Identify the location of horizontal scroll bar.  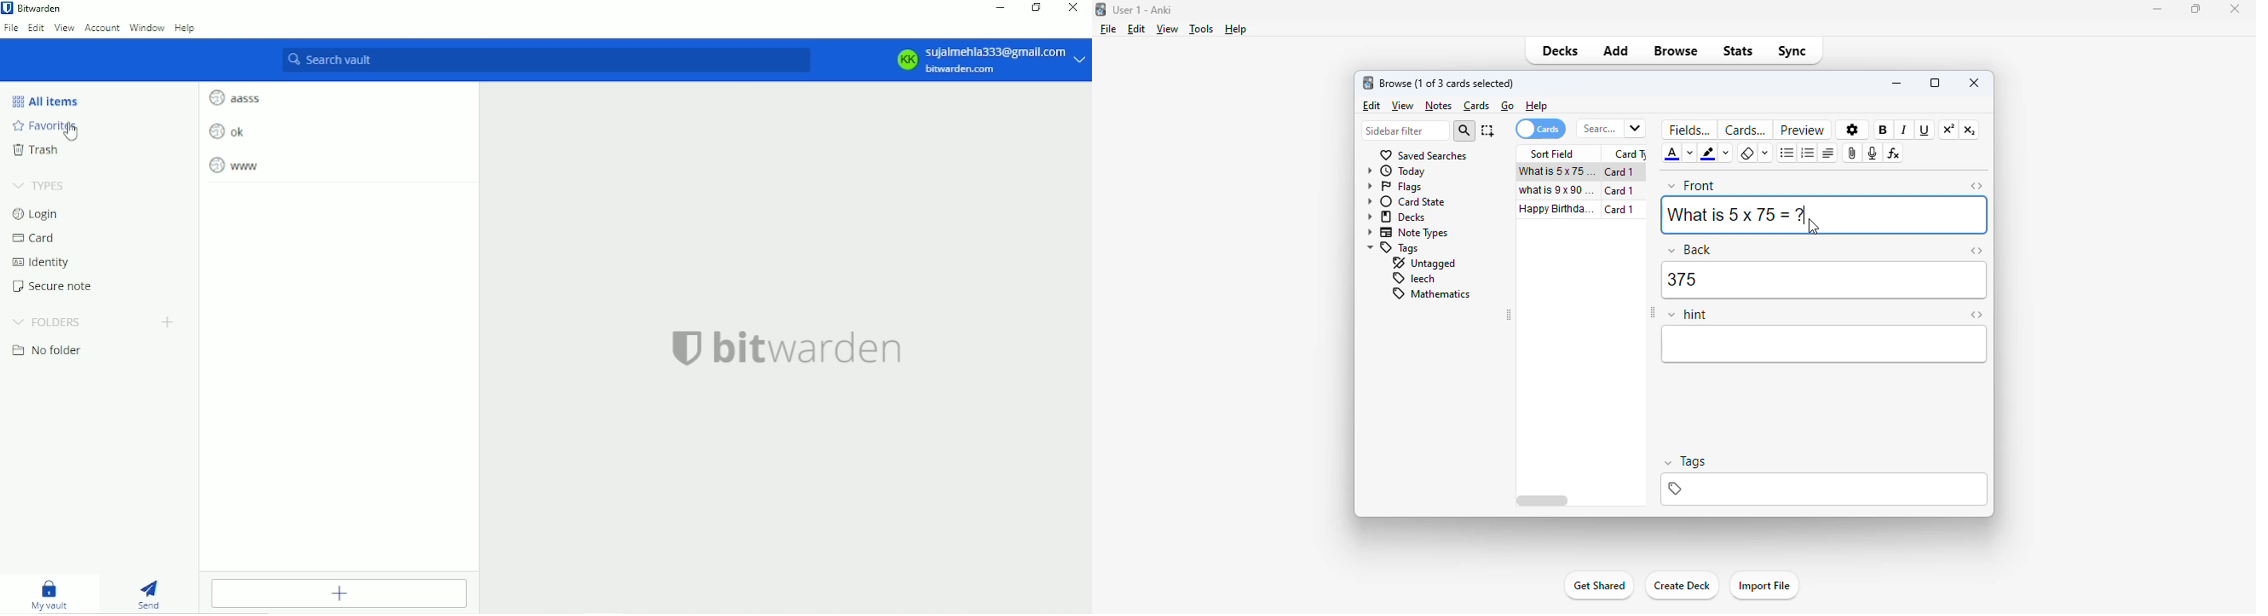
(1543, 501).